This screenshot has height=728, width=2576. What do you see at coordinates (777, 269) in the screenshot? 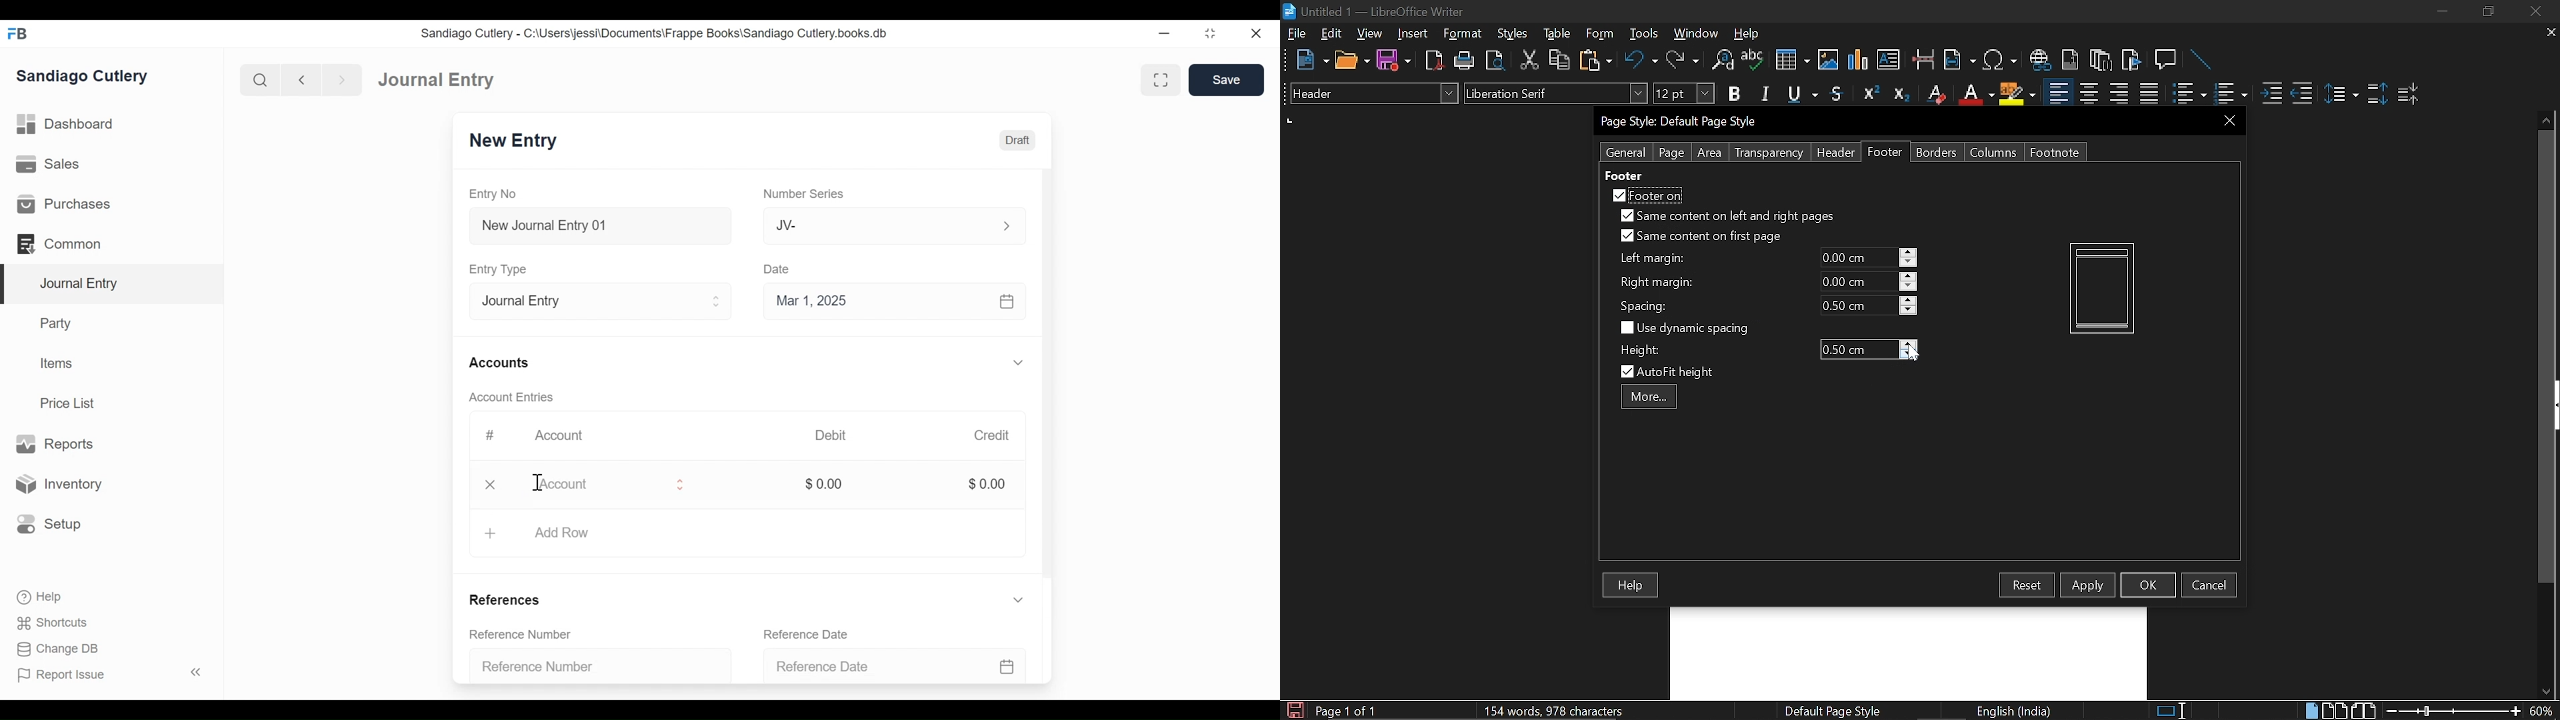
I see `Date` at bounding box center [777, 269].